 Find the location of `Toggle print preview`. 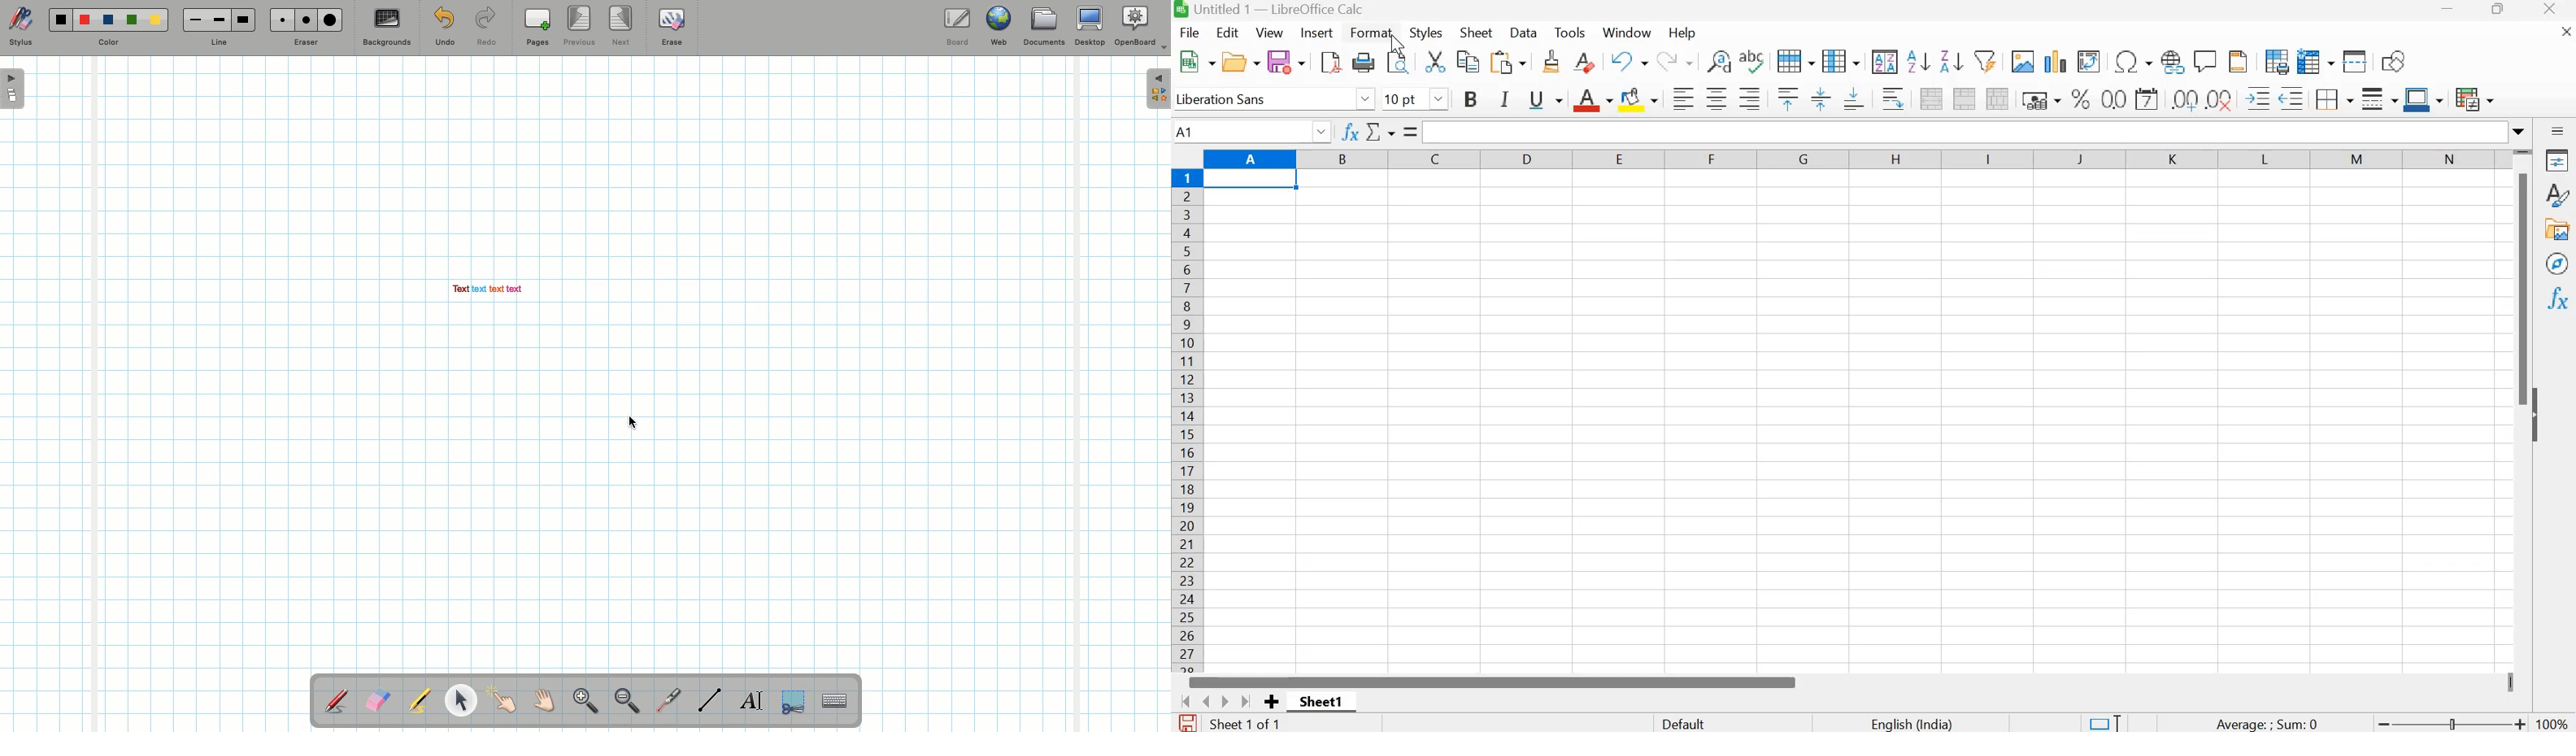

Toggle print preview is located at coordinates (1400, 63).